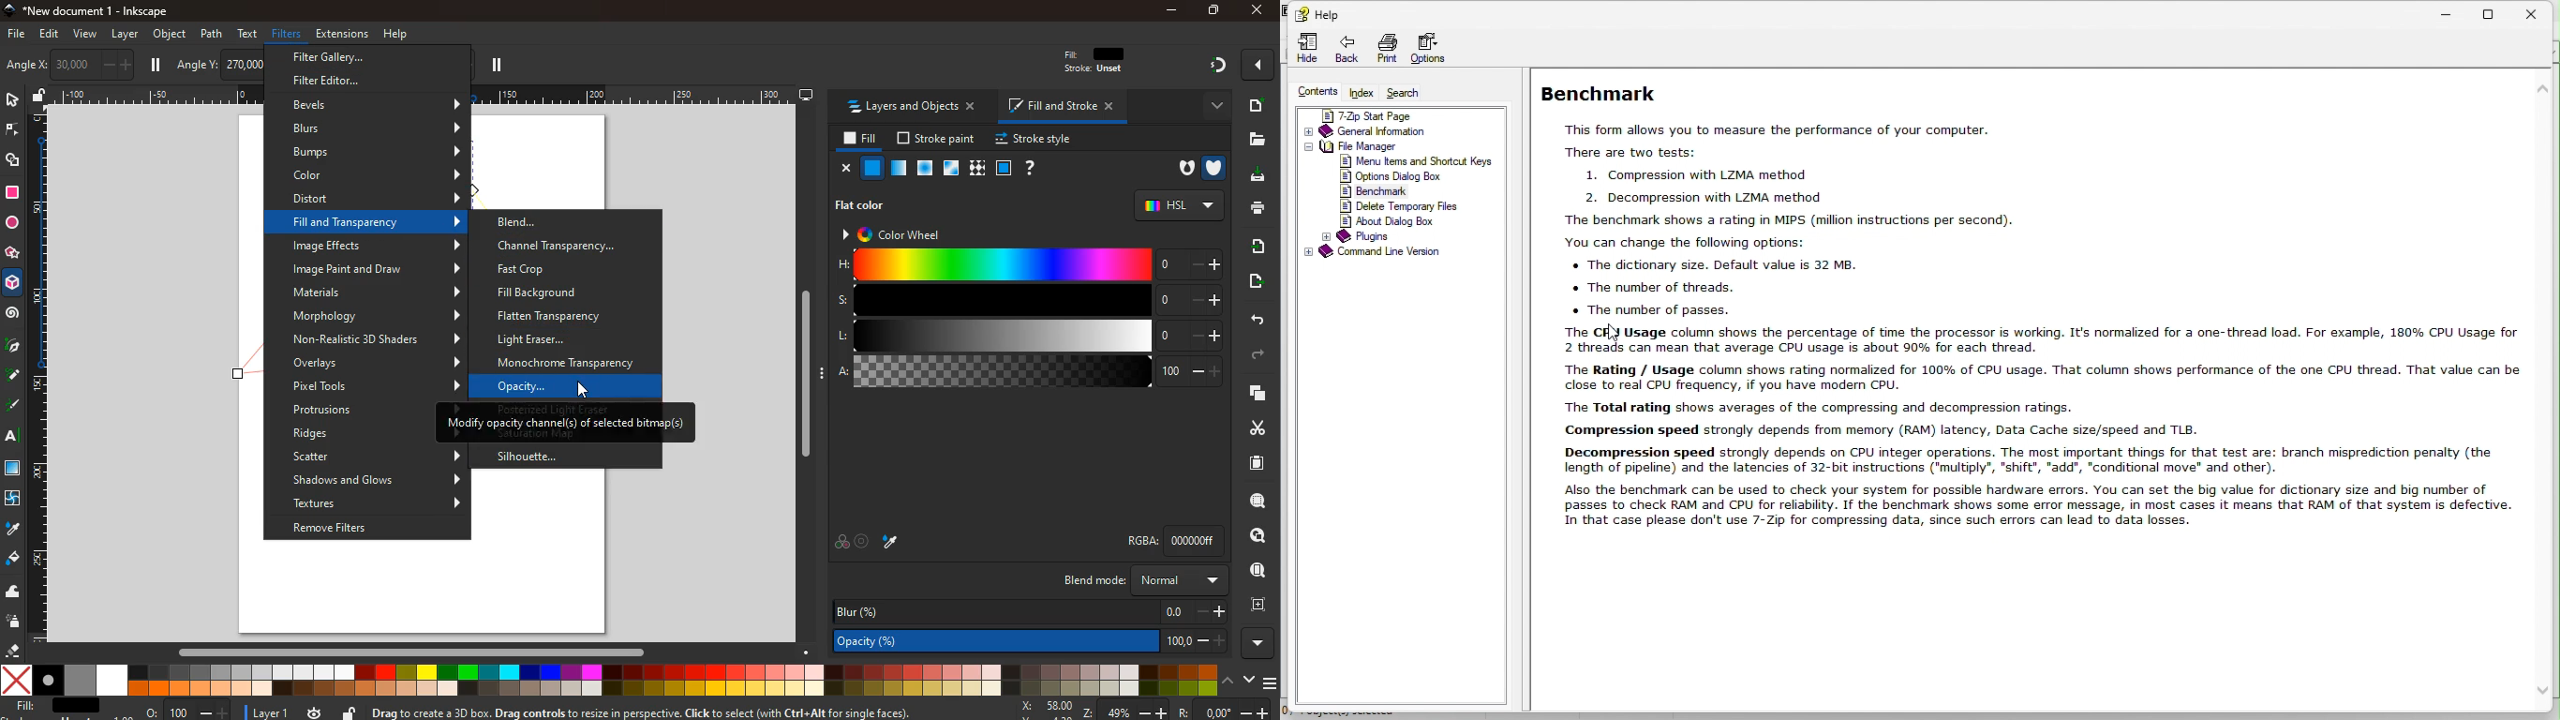 The height and width of the screenshot is (728, 2576). Describe the element at coordinates (2540, 13) in the screenshot. I see `Close` at that location.